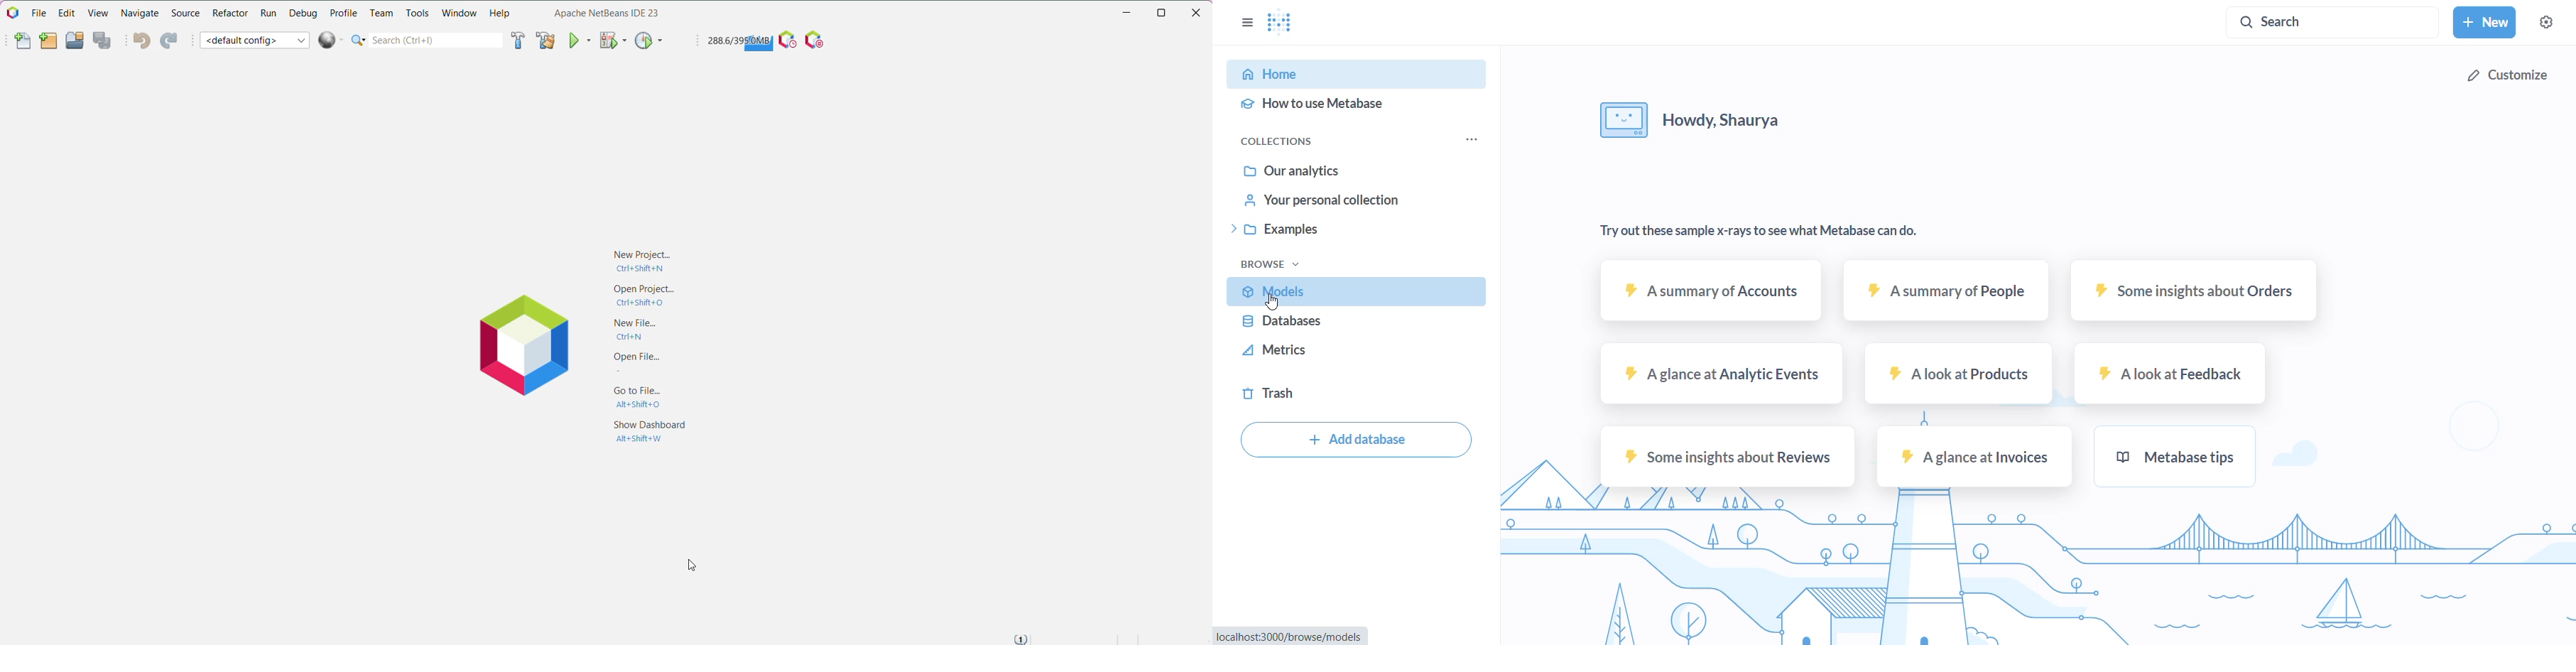 This screenshot has width=2576, height=672. What do you see at coordinates (817, 40) in the screenshot?
I see `Pause I/O Checks` at bounding box center [817, 40].